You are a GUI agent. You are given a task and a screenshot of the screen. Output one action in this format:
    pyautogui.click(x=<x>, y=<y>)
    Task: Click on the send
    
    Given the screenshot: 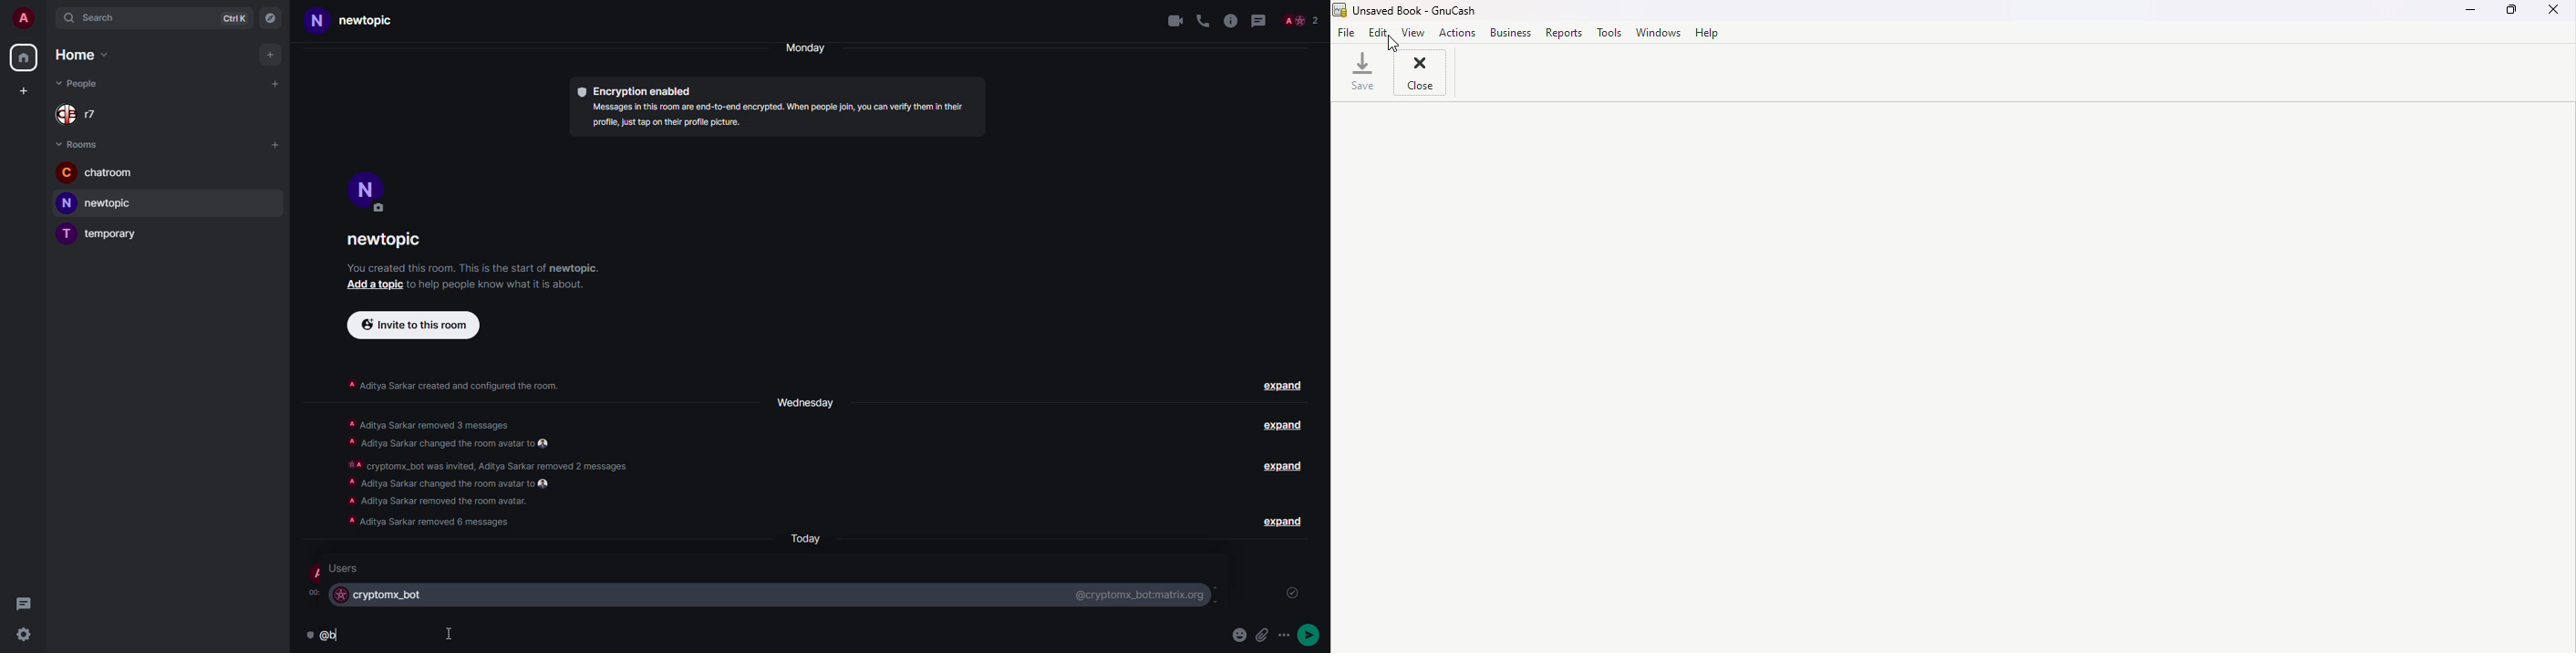 What is the action you would take?
    pyautogui.click(x=1311, y=635)
    